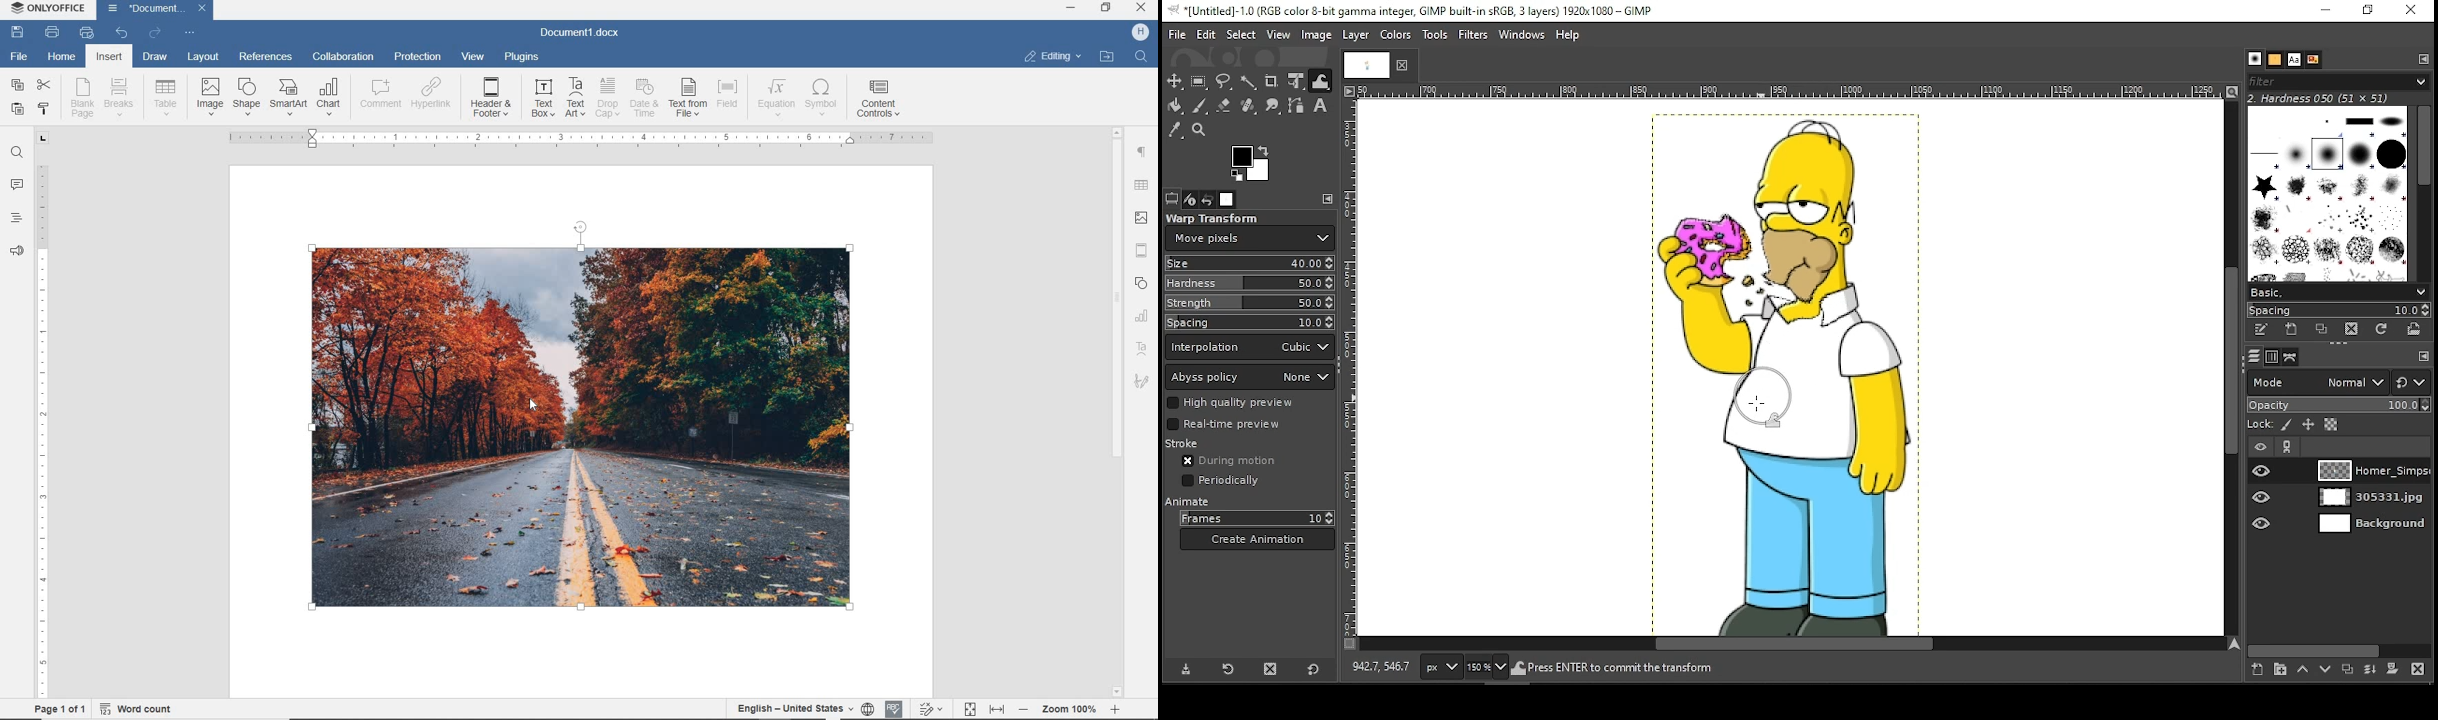 The height and width of the screenshot is (728, 2464). What do you see at coordinates (2335, 80) in the screenshot?
I see `filter` at bounding box center [2335, 80].